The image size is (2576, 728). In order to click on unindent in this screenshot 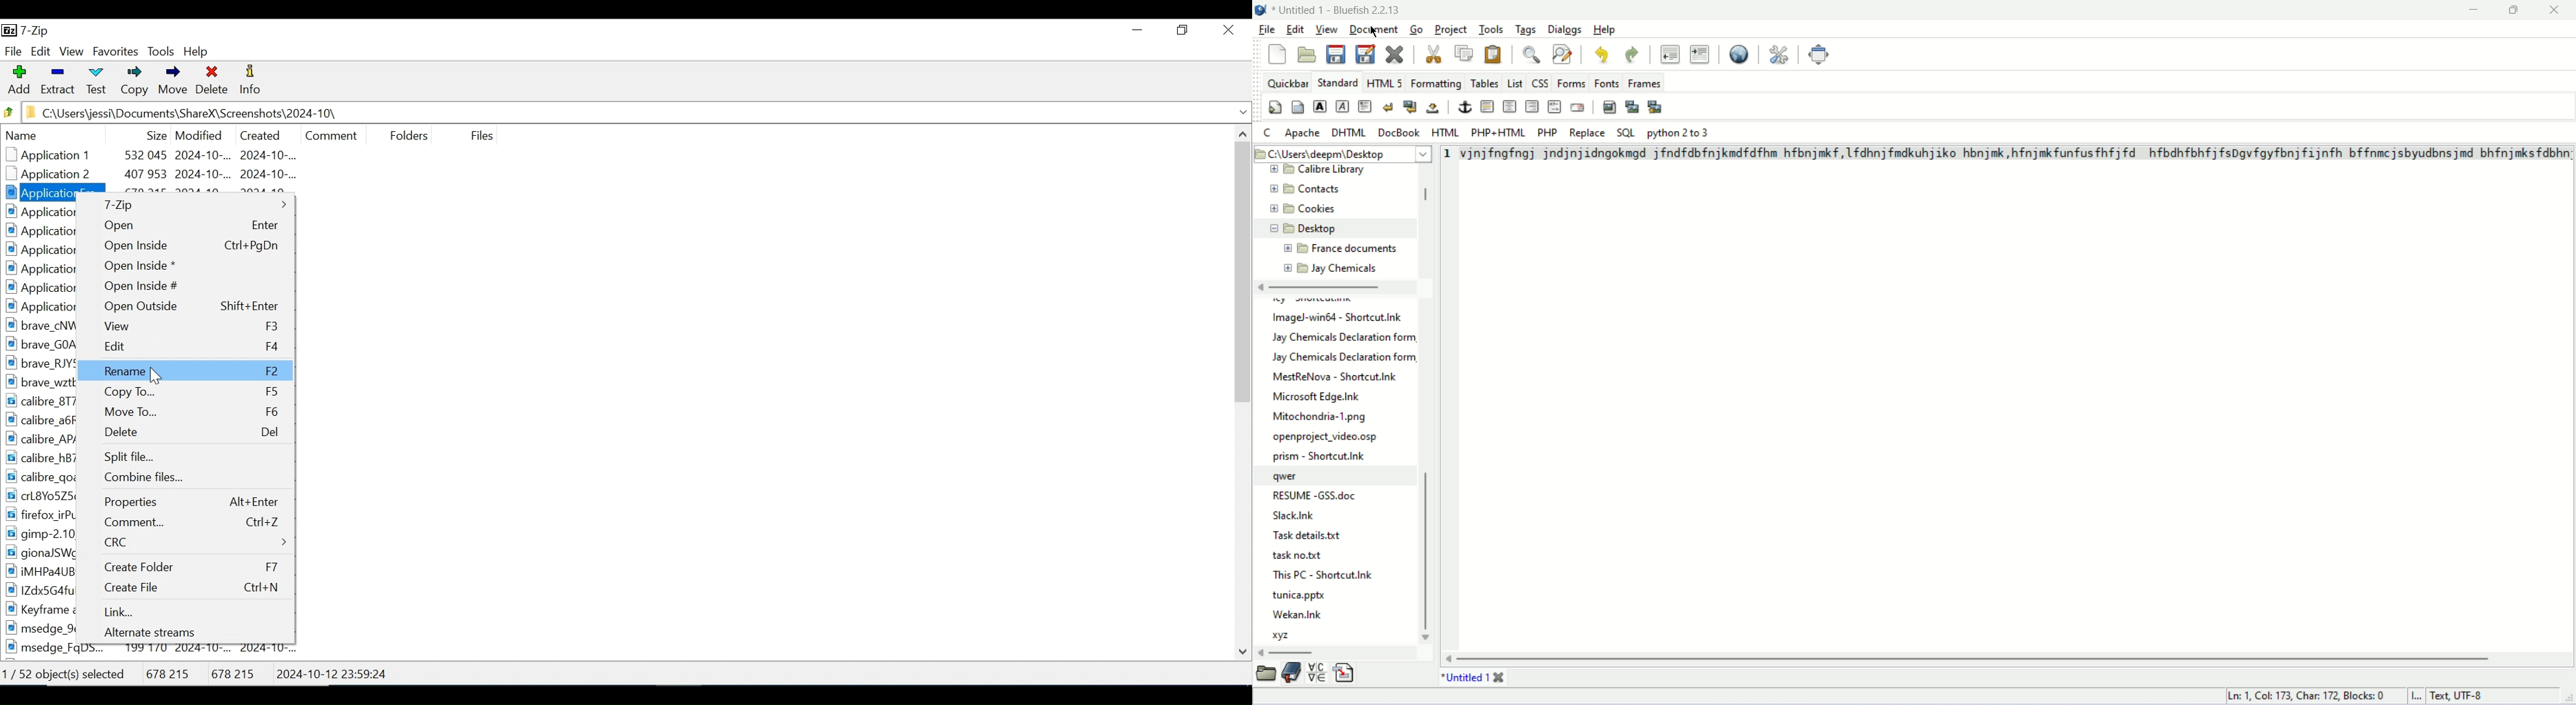, I will do `click(1667, 52)`.